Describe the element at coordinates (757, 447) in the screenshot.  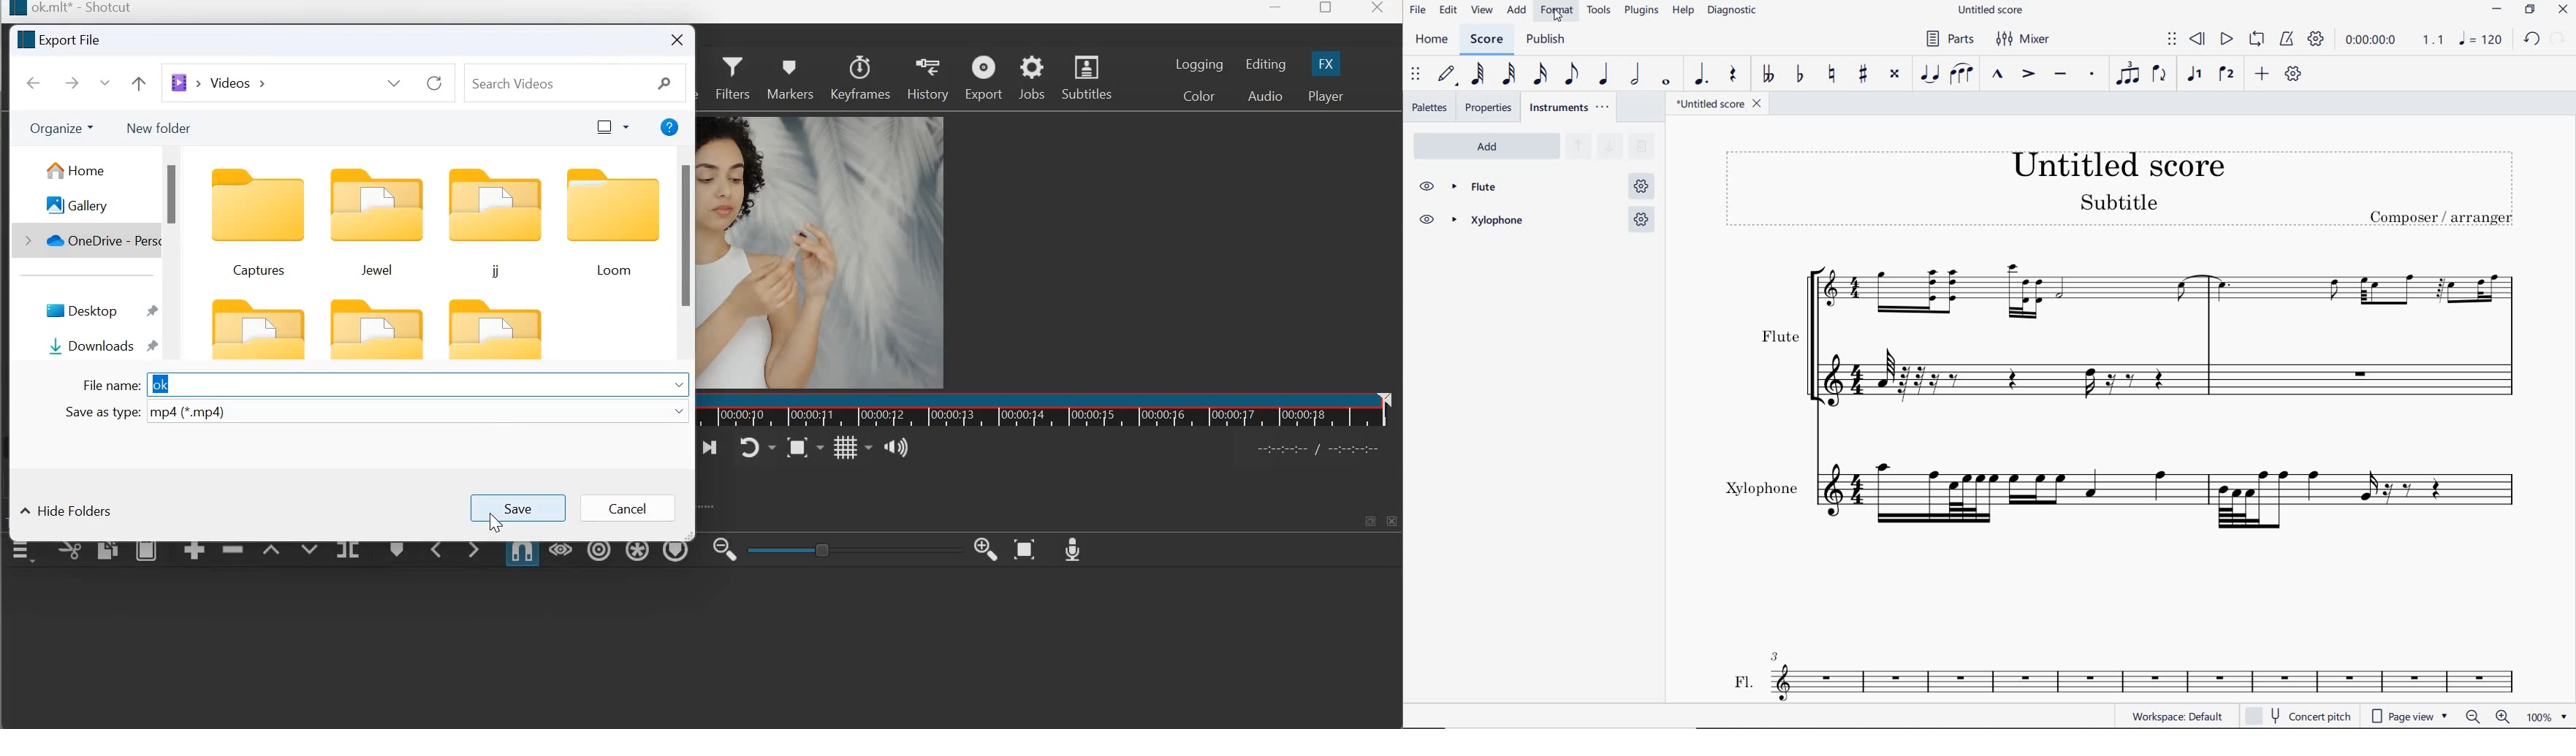
I see `Toggle player looping` at that location.